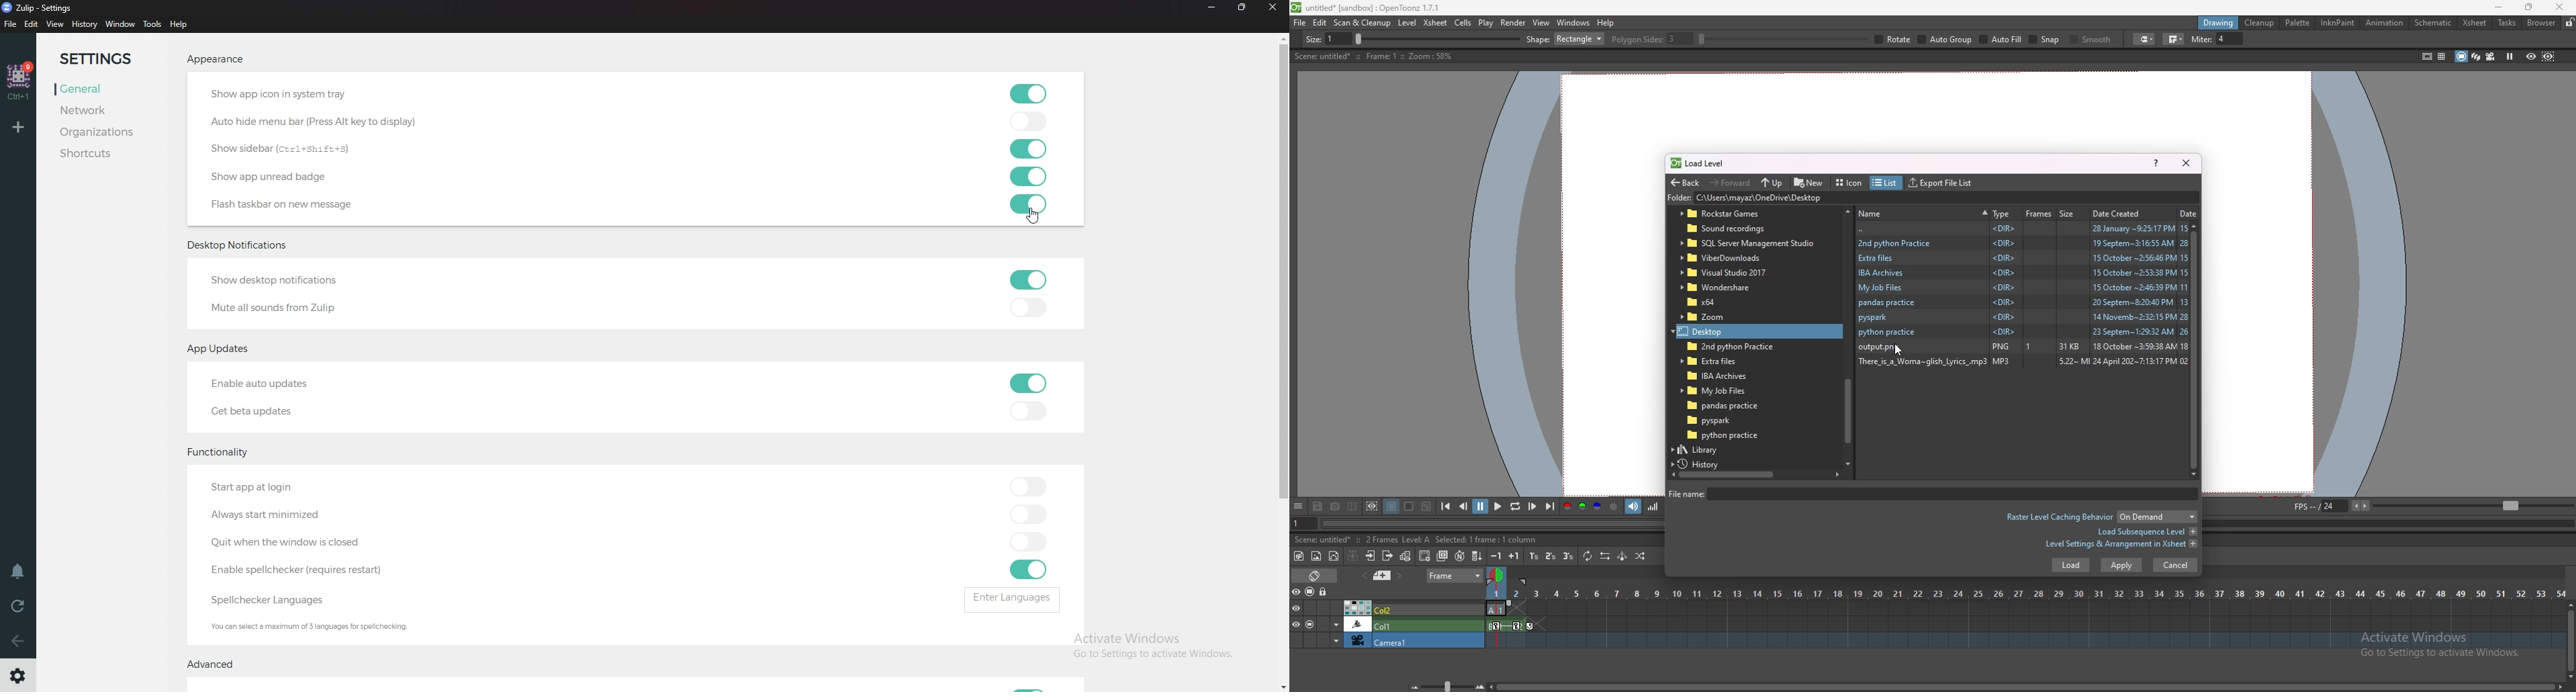 The height and width of the screenshot is (700, 2576). Describe the element at coordinates (1605, 556) in the screenshot. I see `reverse` at that location.